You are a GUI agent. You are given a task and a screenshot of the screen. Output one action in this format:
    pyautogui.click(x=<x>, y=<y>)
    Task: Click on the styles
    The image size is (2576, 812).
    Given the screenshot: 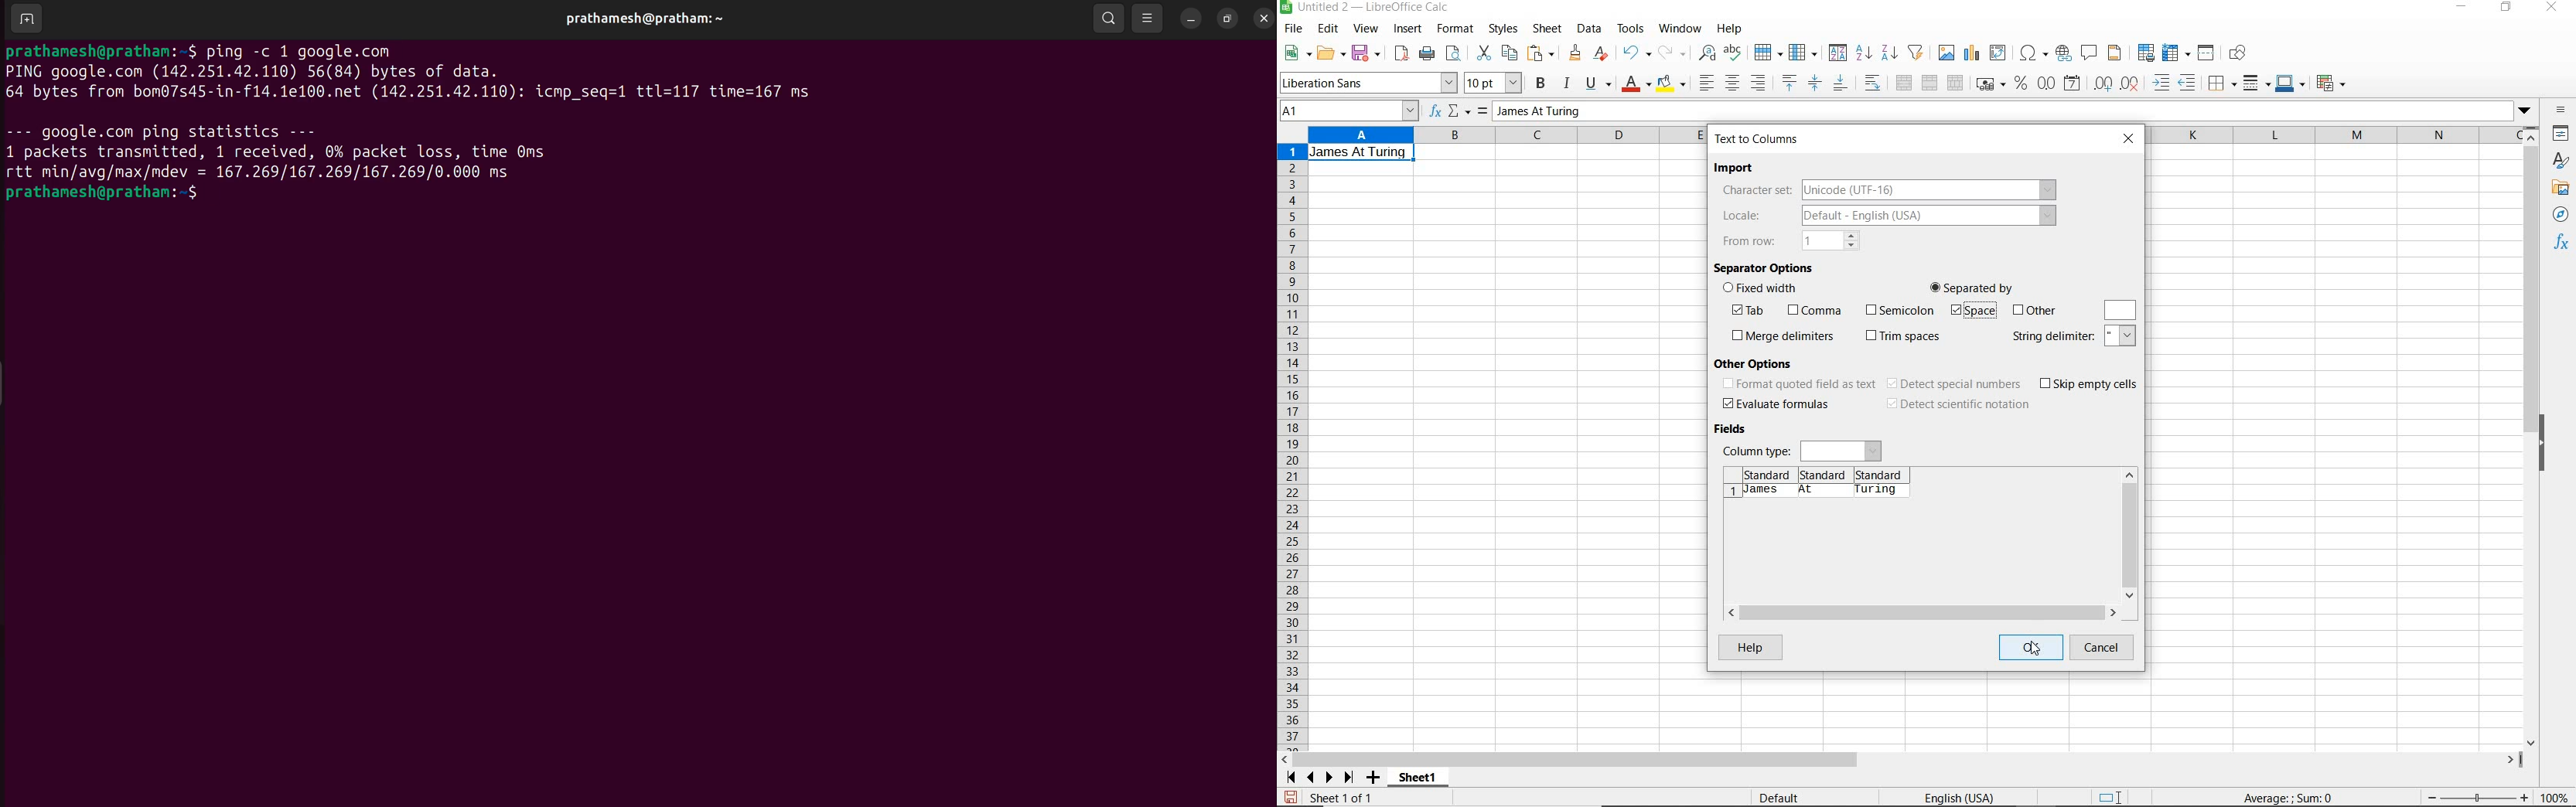 What is the action you would take?
    pyautogui.click(x=1504, y=31)
    